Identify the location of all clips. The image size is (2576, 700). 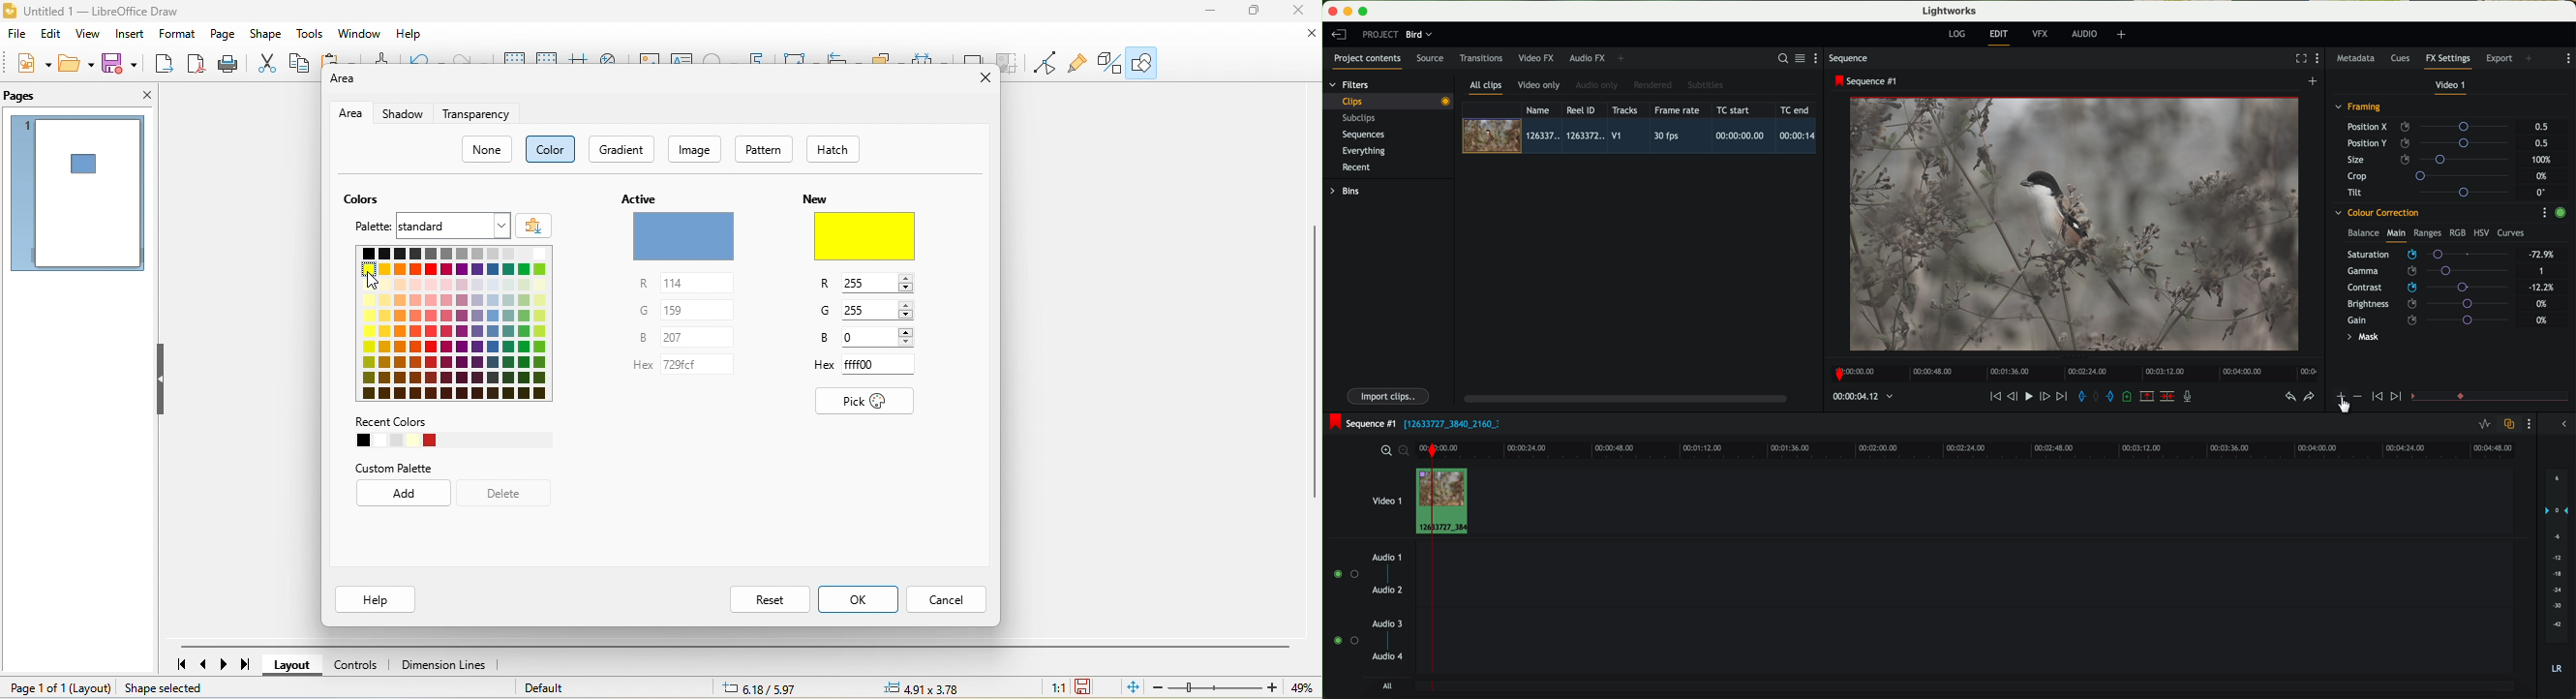
(1486, 88).